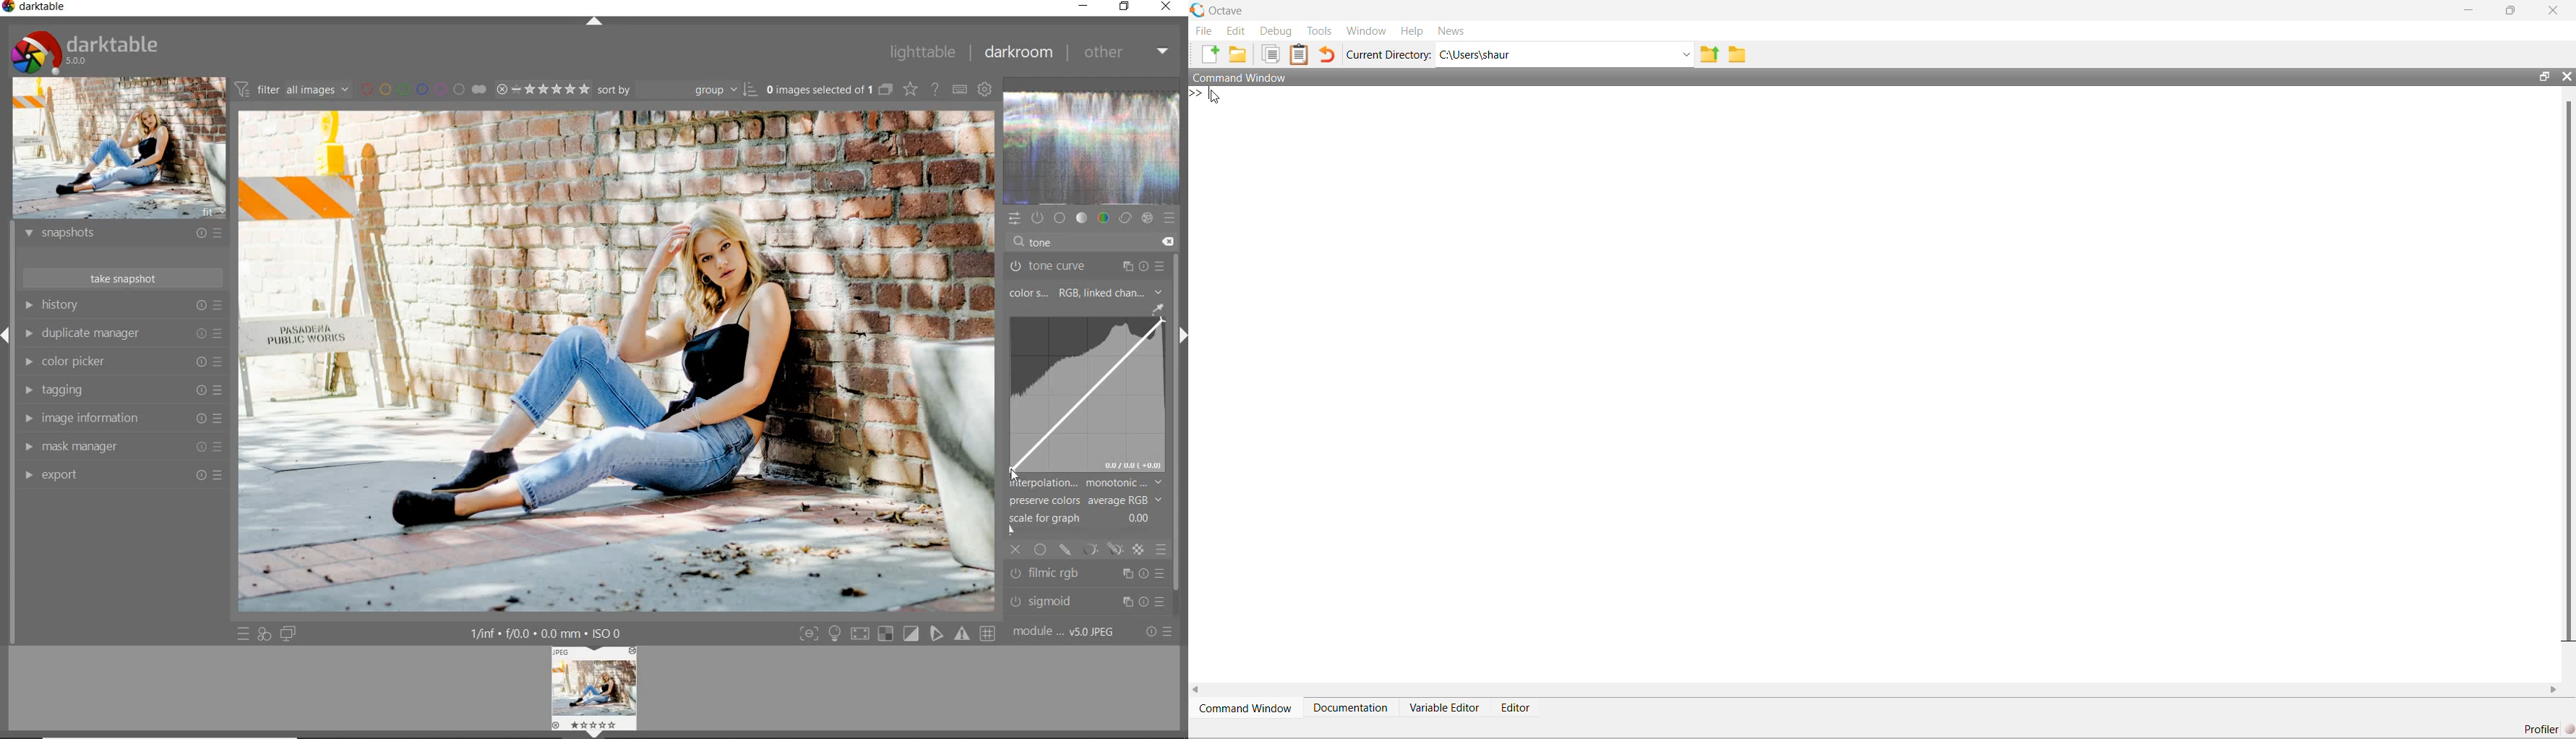 The height and width of the screenshot is (756, 2576). Describe the element at coordinates (1171, 219) in the screenshot. I see `presets` at that location.